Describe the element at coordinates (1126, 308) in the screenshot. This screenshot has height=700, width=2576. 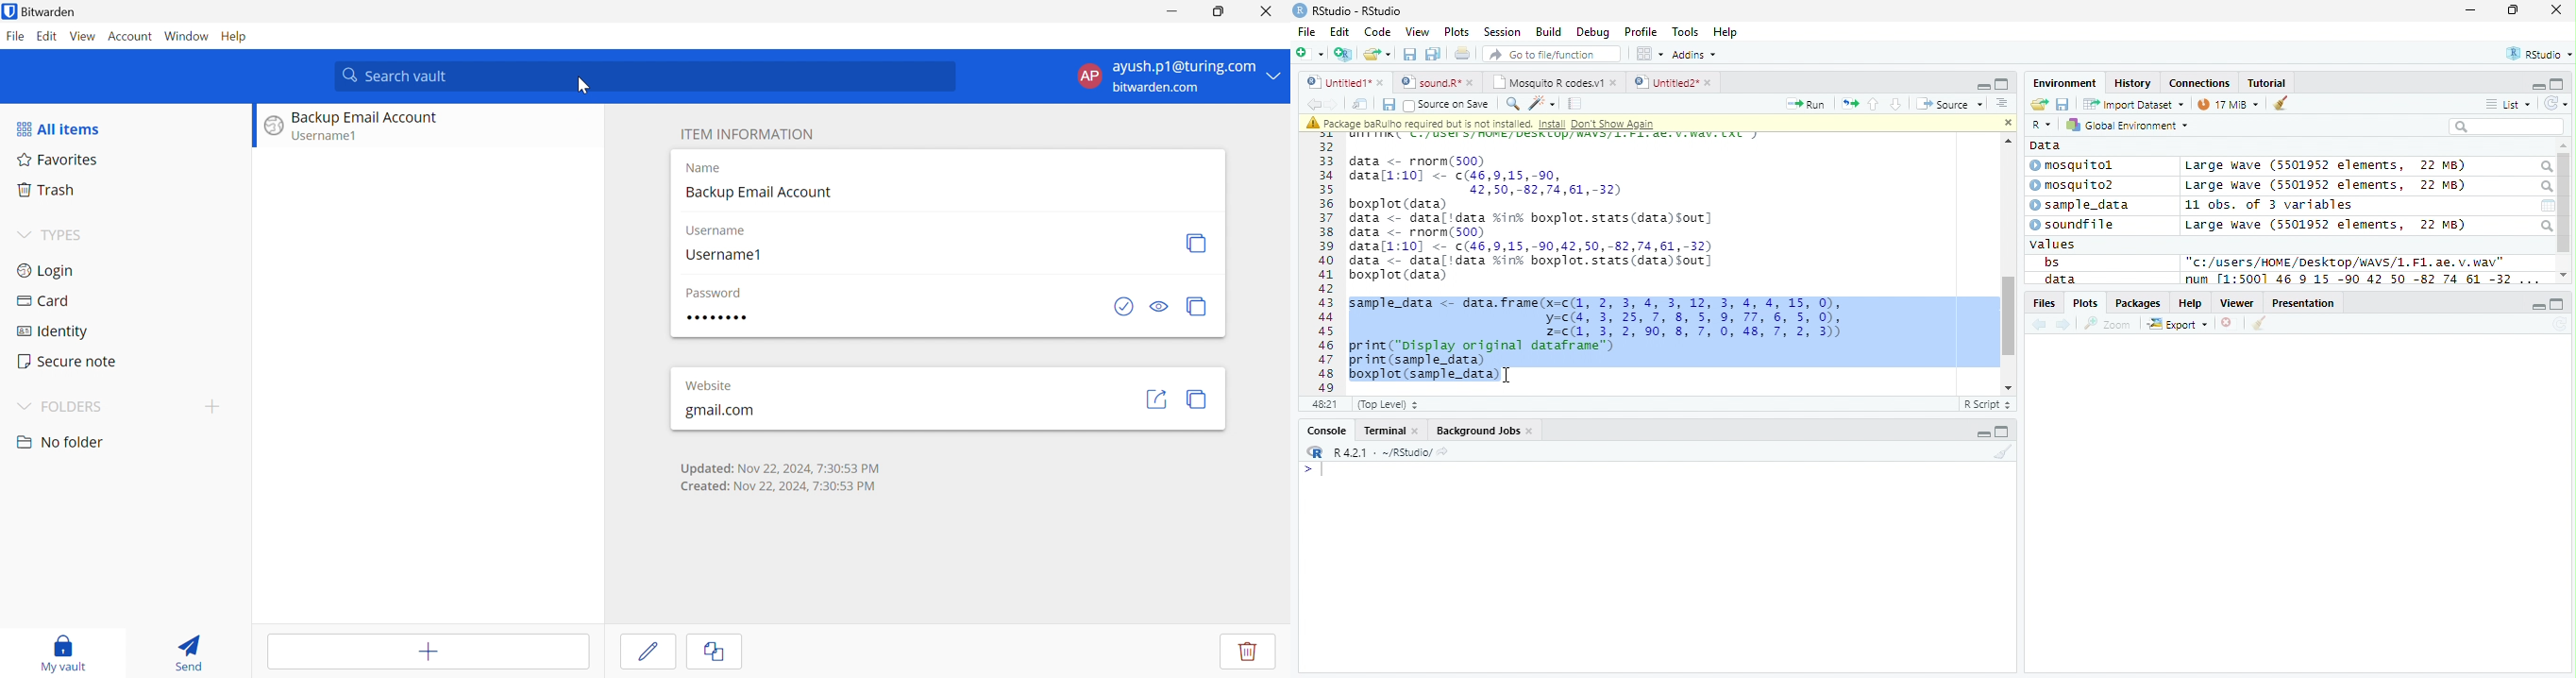
I see `checkbox` at that location.